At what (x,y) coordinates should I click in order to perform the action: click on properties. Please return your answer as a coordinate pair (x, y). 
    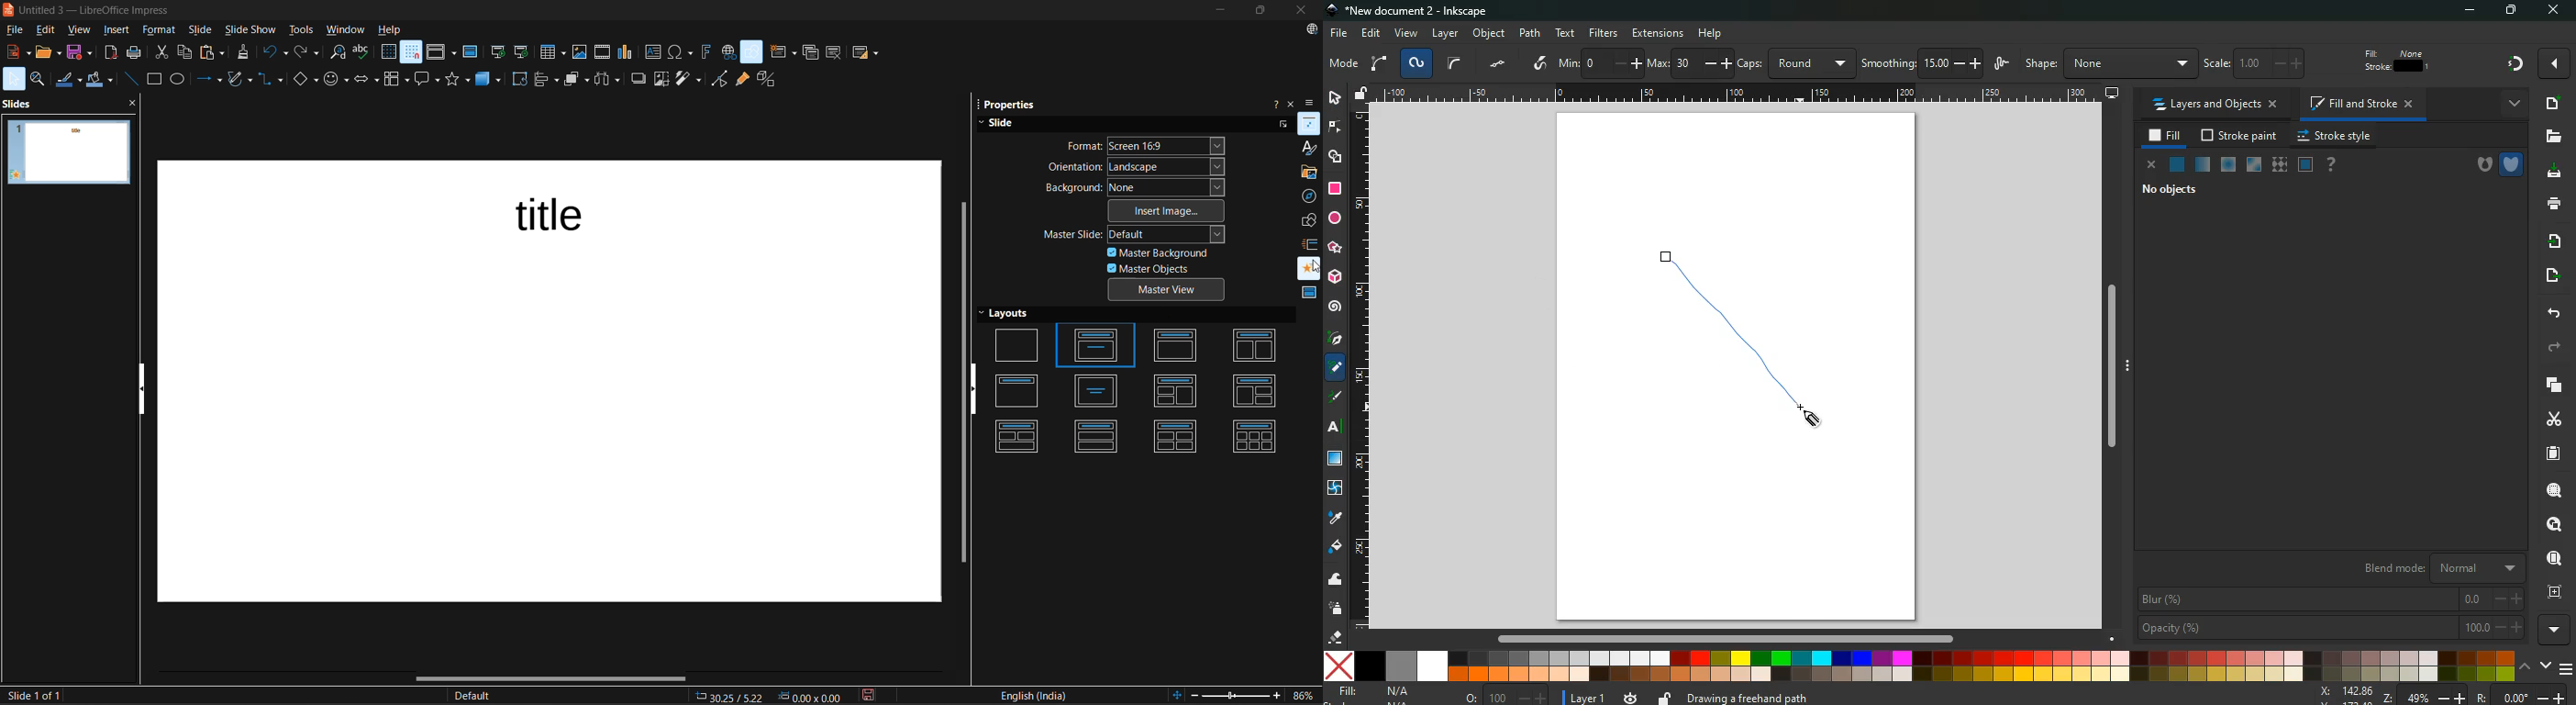
    Looking at the image, I should click on (1311, 123).